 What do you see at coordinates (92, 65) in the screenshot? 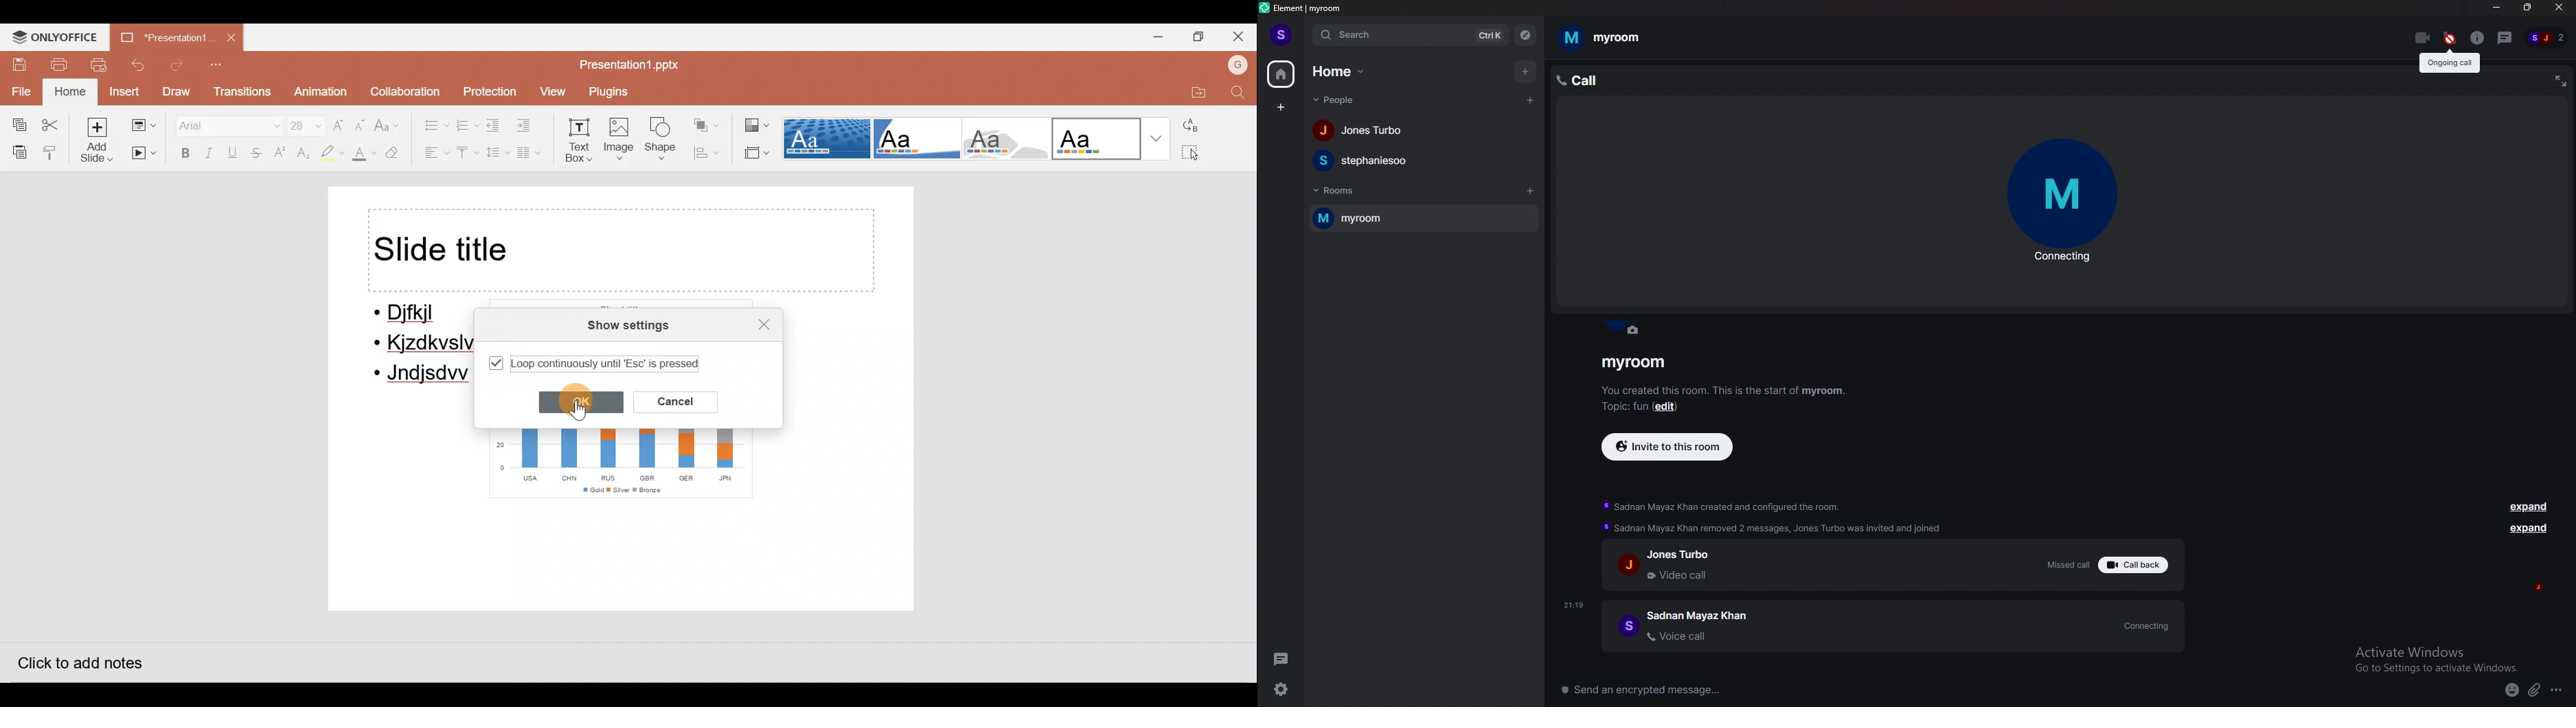
I see `Print preview` at bounding box center [92, 65].